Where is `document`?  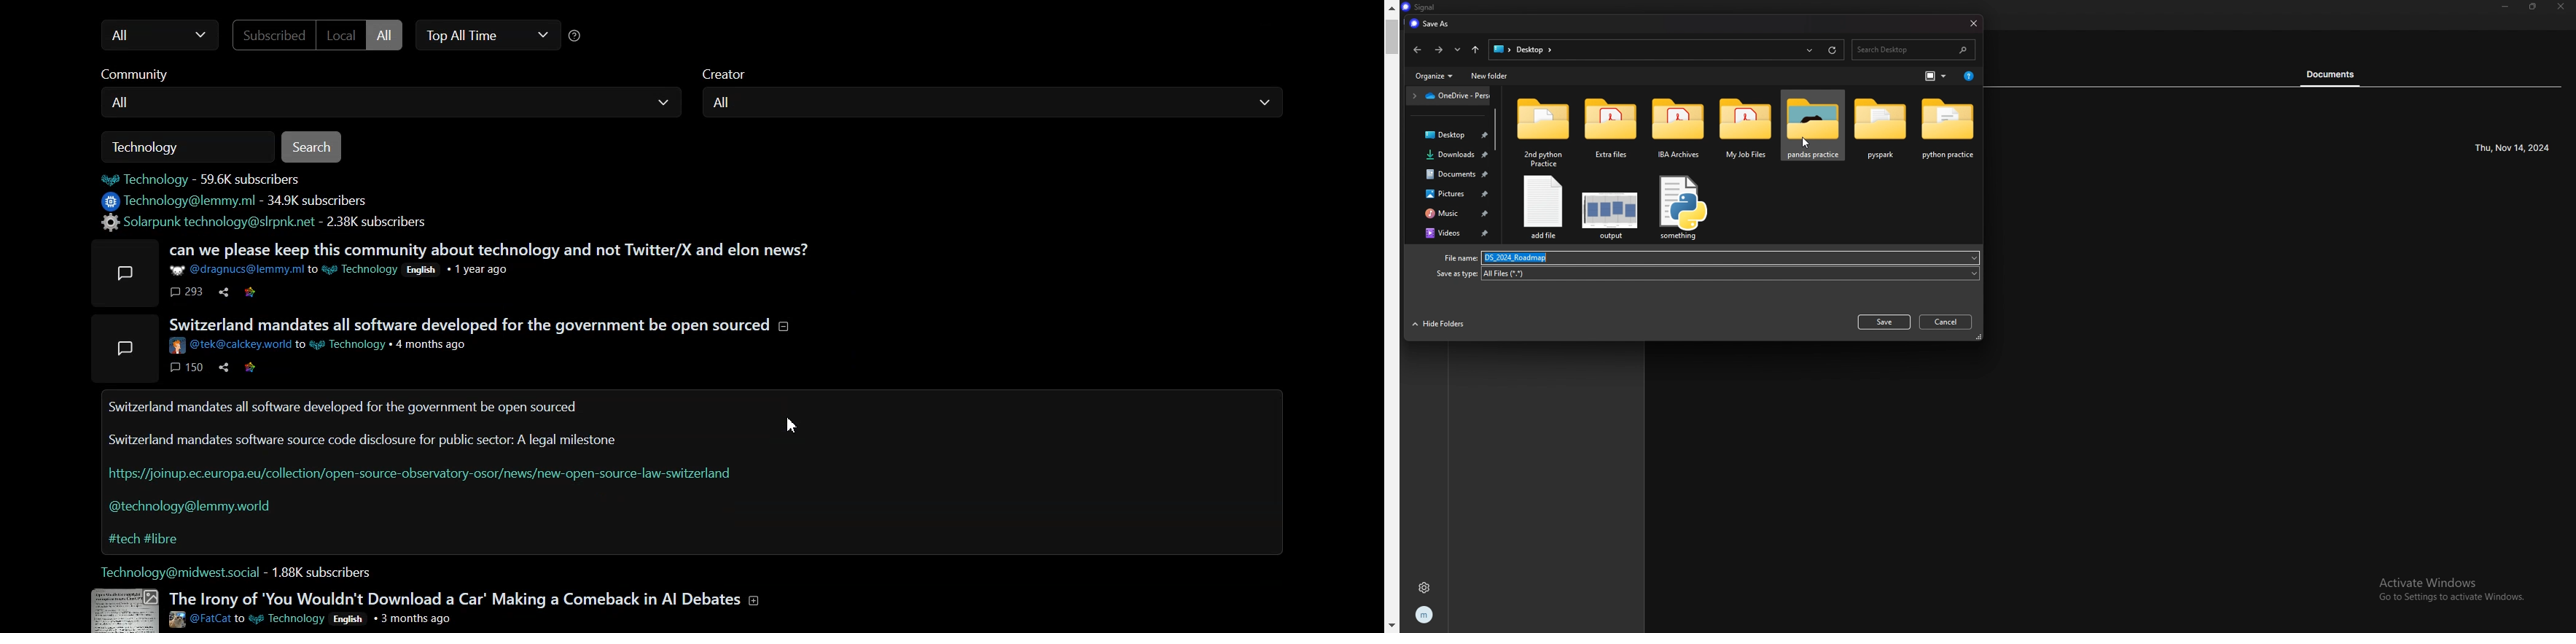
document is located at coordinates (1456, 174).